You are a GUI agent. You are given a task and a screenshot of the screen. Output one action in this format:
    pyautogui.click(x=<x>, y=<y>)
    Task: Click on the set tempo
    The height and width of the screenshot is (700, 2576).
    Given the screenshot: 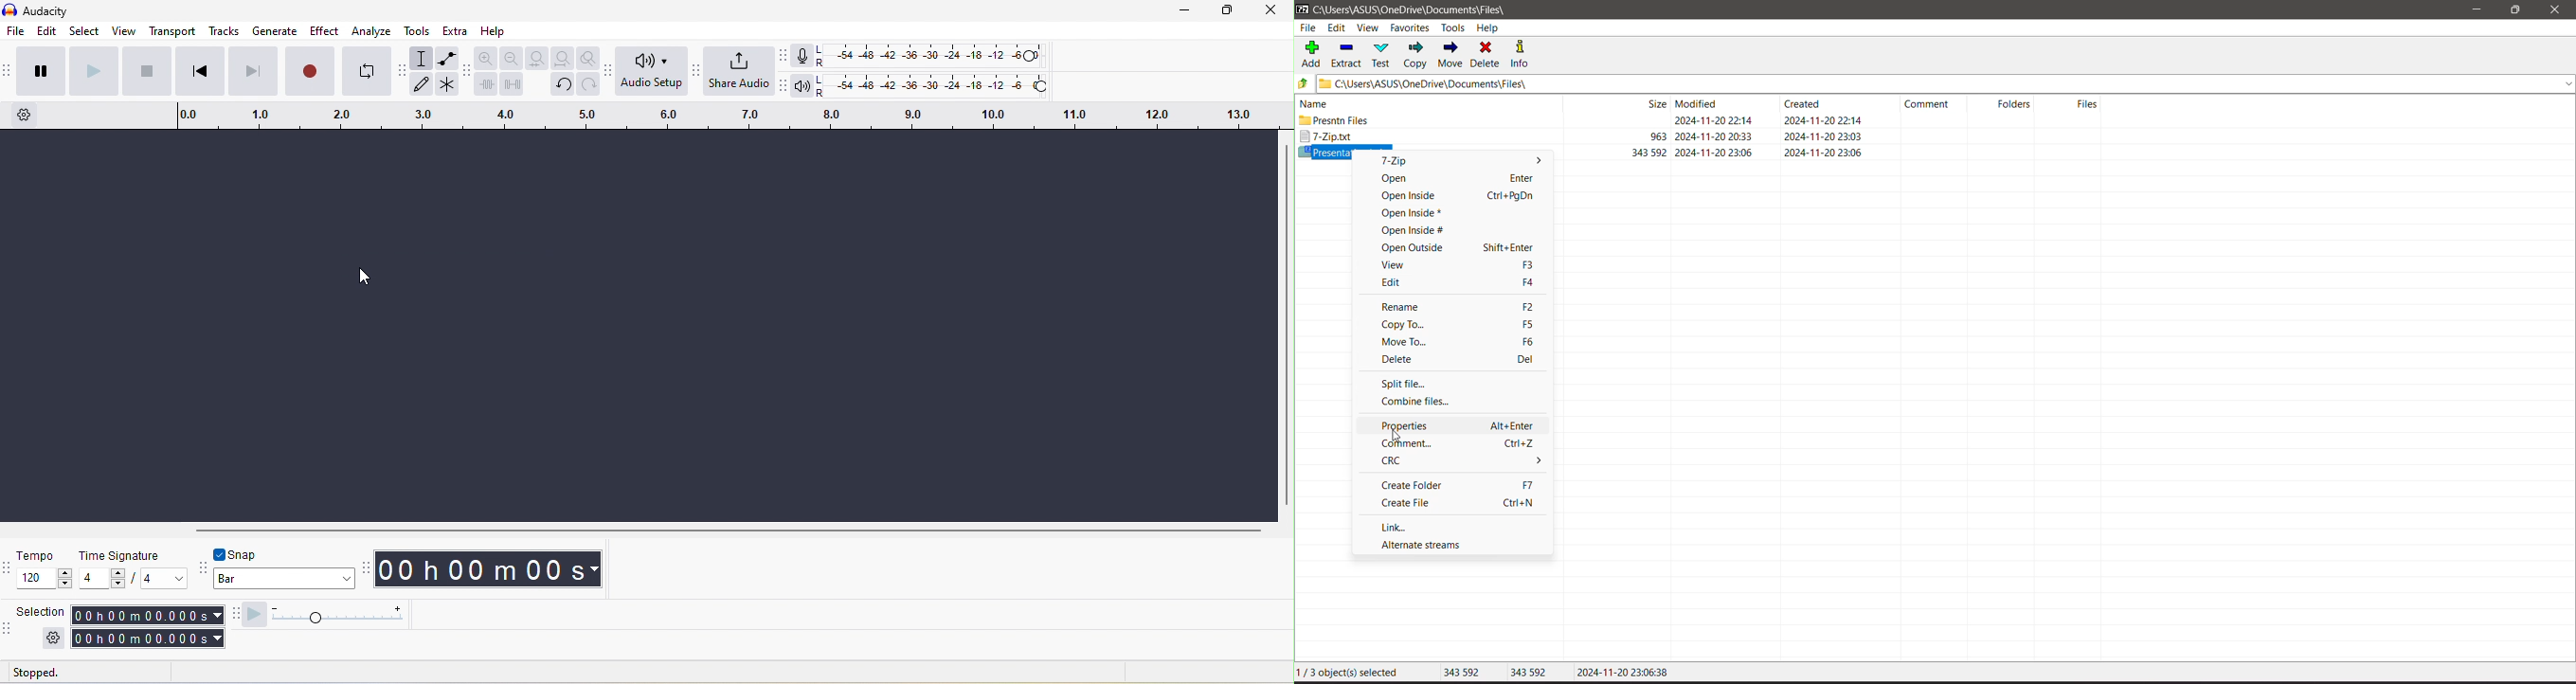 What is the action you would take?
    pyautogui.click(x=44, y=578)
    